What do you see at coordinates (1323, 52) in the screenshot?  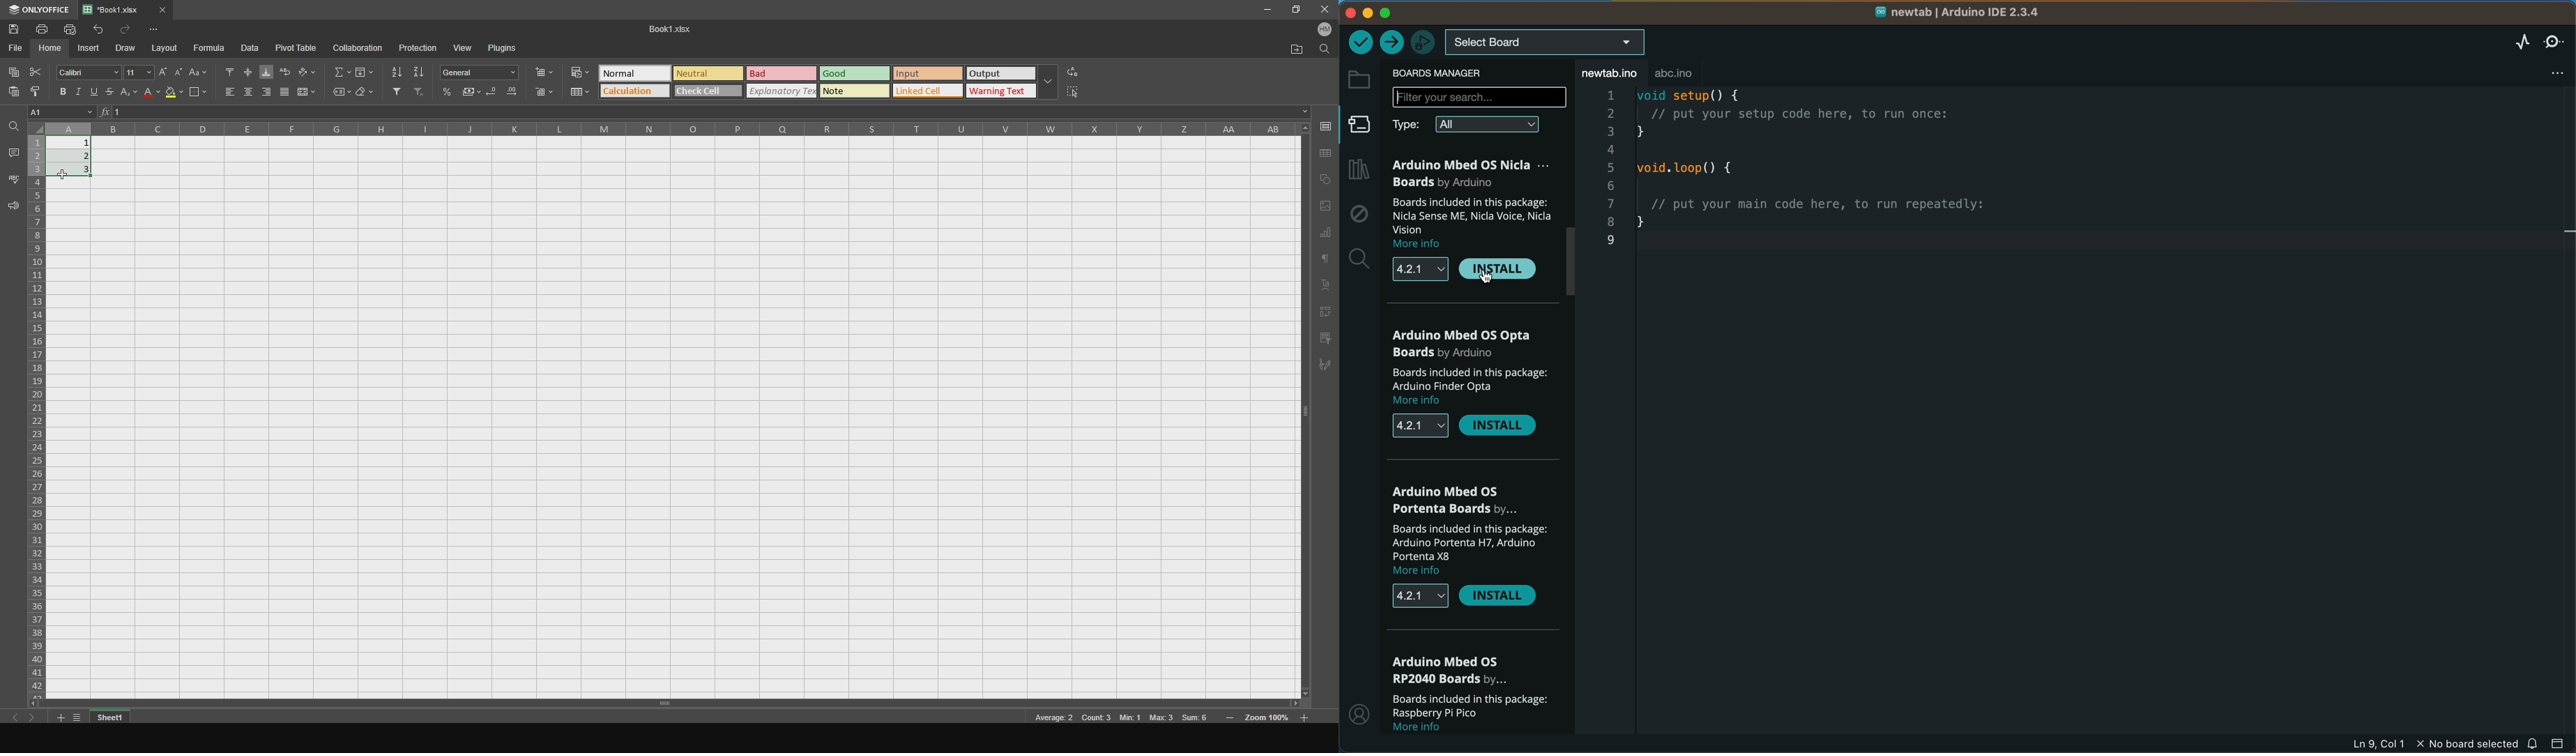 I see `find` at bounding box center [1323, 52].